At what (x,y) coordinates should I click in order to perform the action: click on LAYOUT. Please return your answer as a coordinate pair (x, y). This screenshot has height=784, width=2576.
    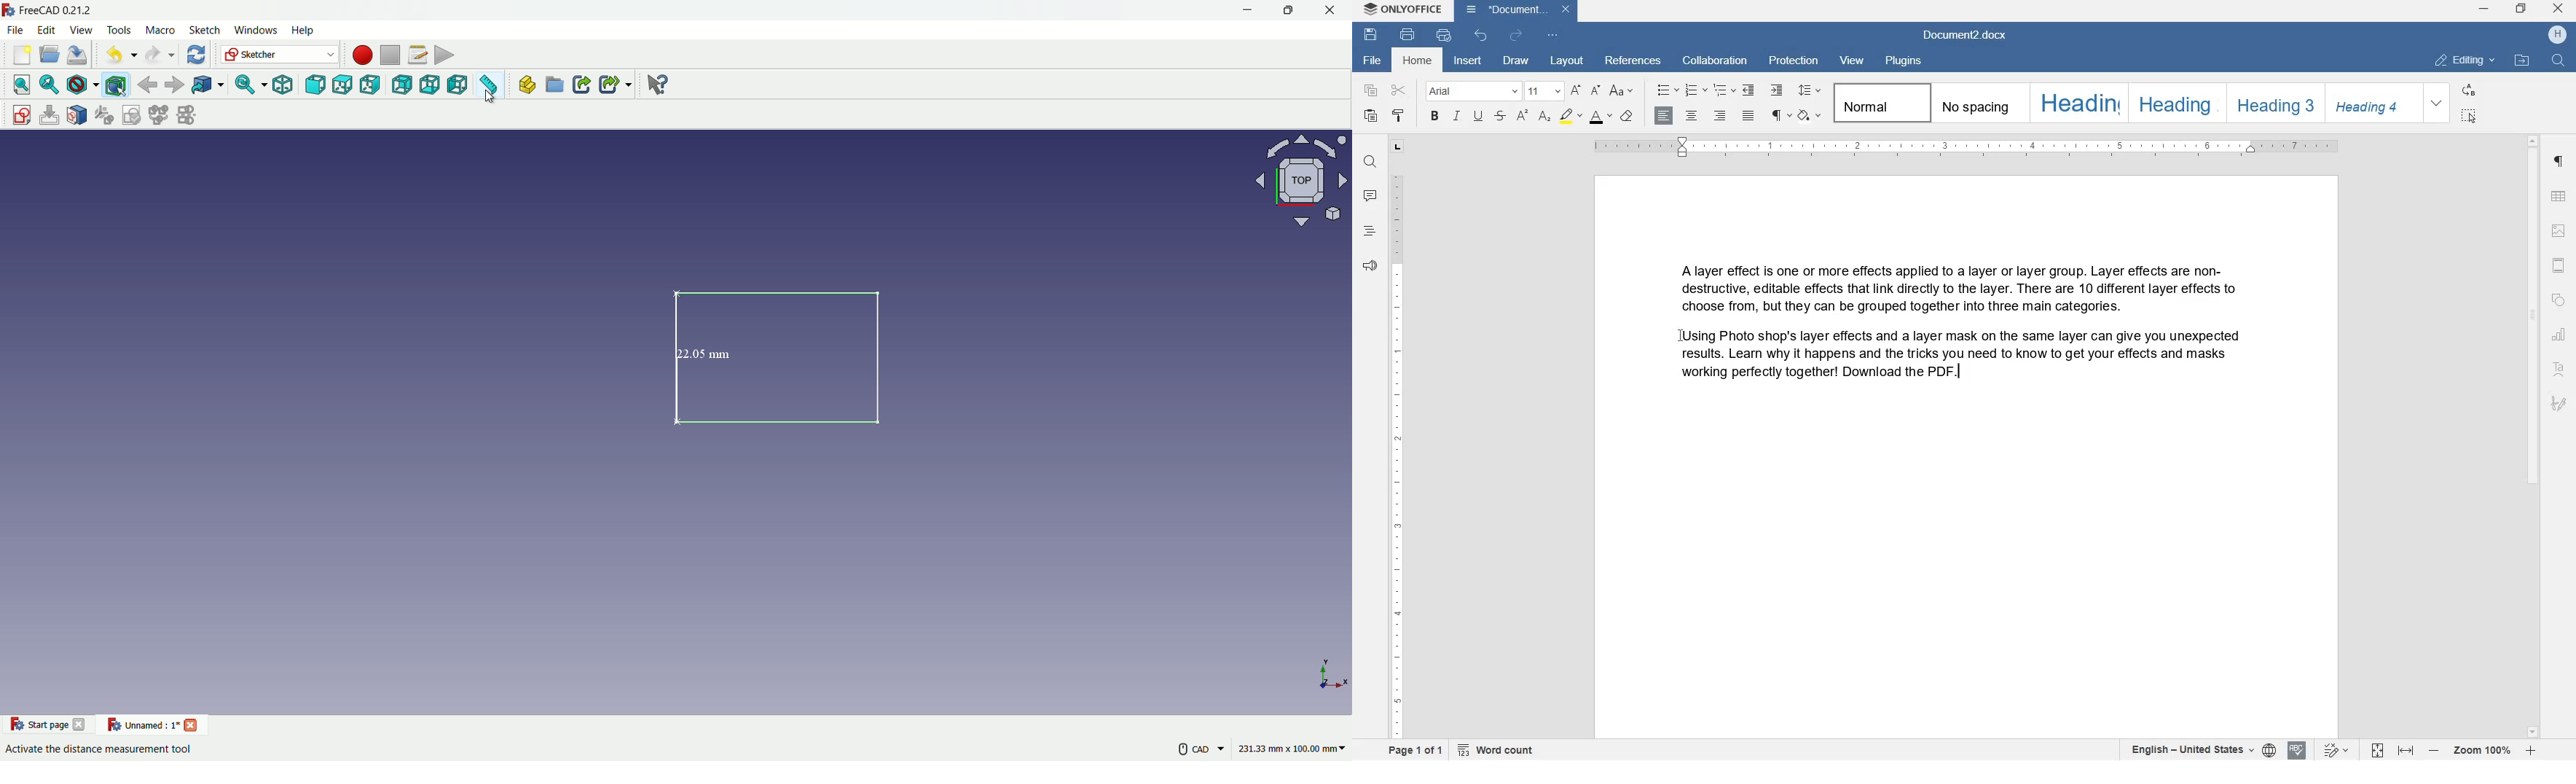
    Looking at the image, I should click on (1567, 59).